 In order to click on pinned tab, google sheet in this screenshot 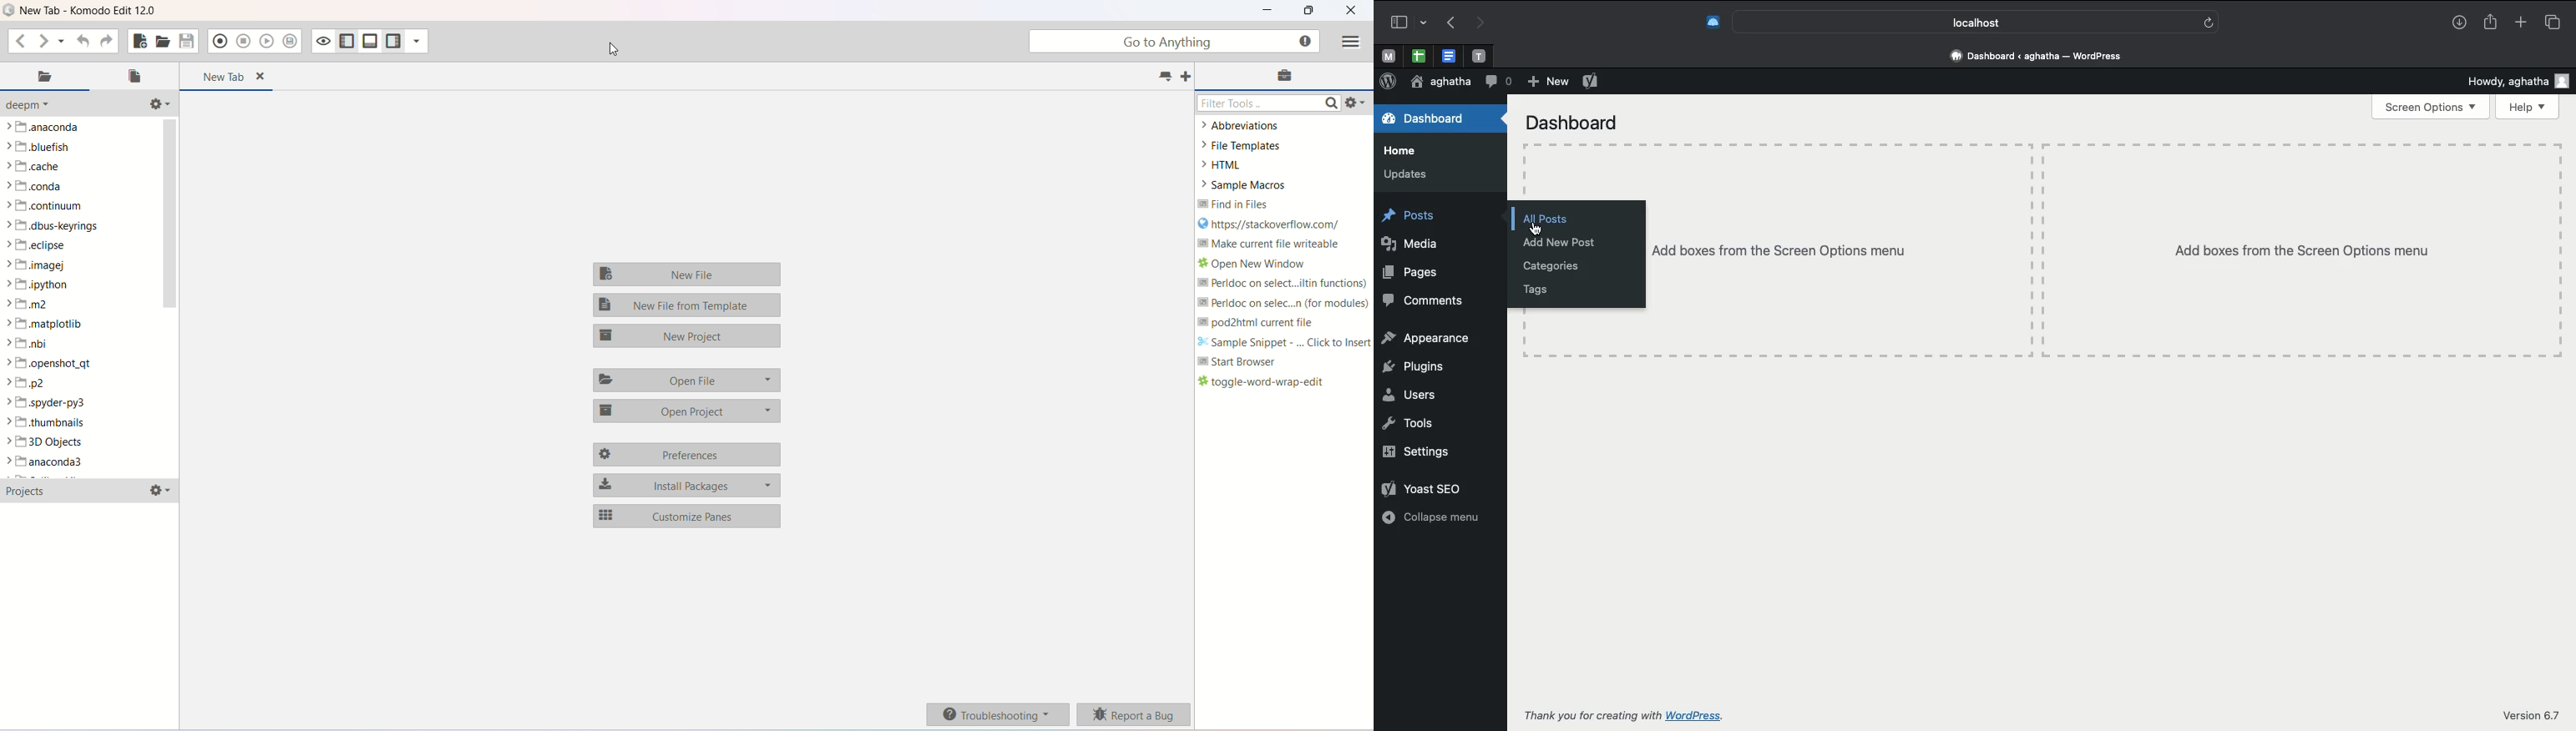, I will do `click(1418, 53)`.